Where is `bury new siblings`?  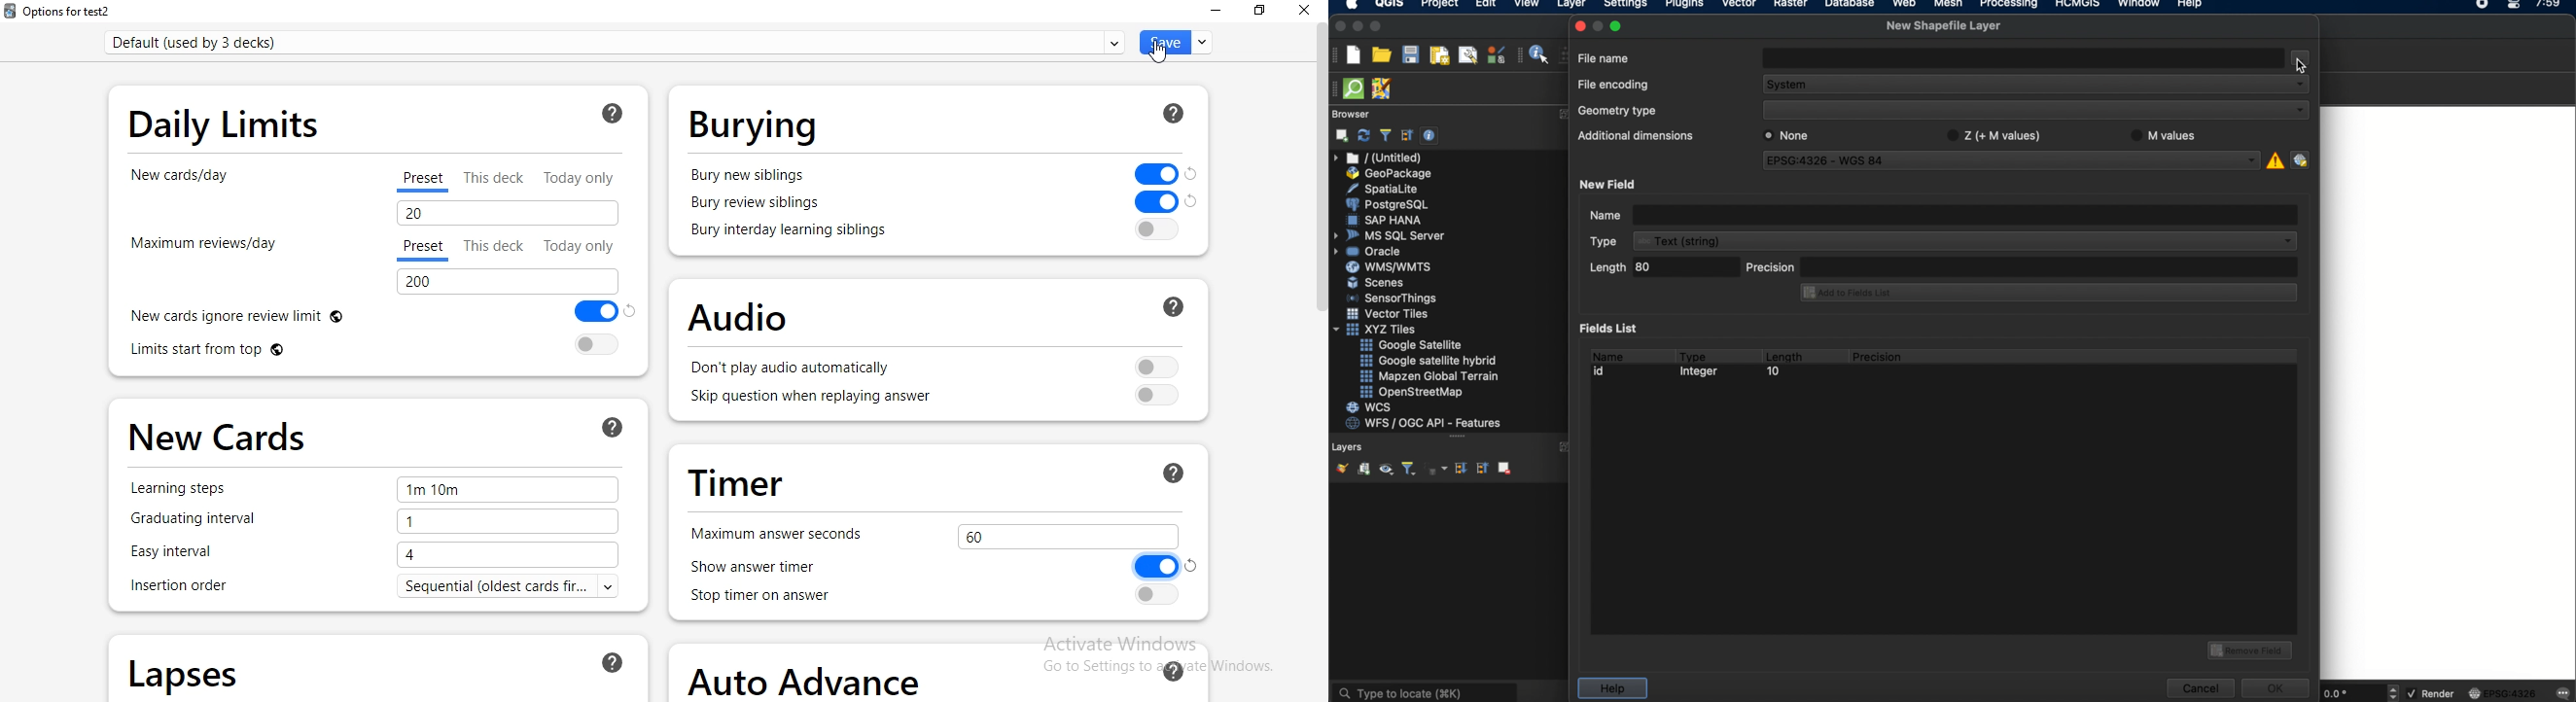 bury new siblings is located at coordinates (943, 203).